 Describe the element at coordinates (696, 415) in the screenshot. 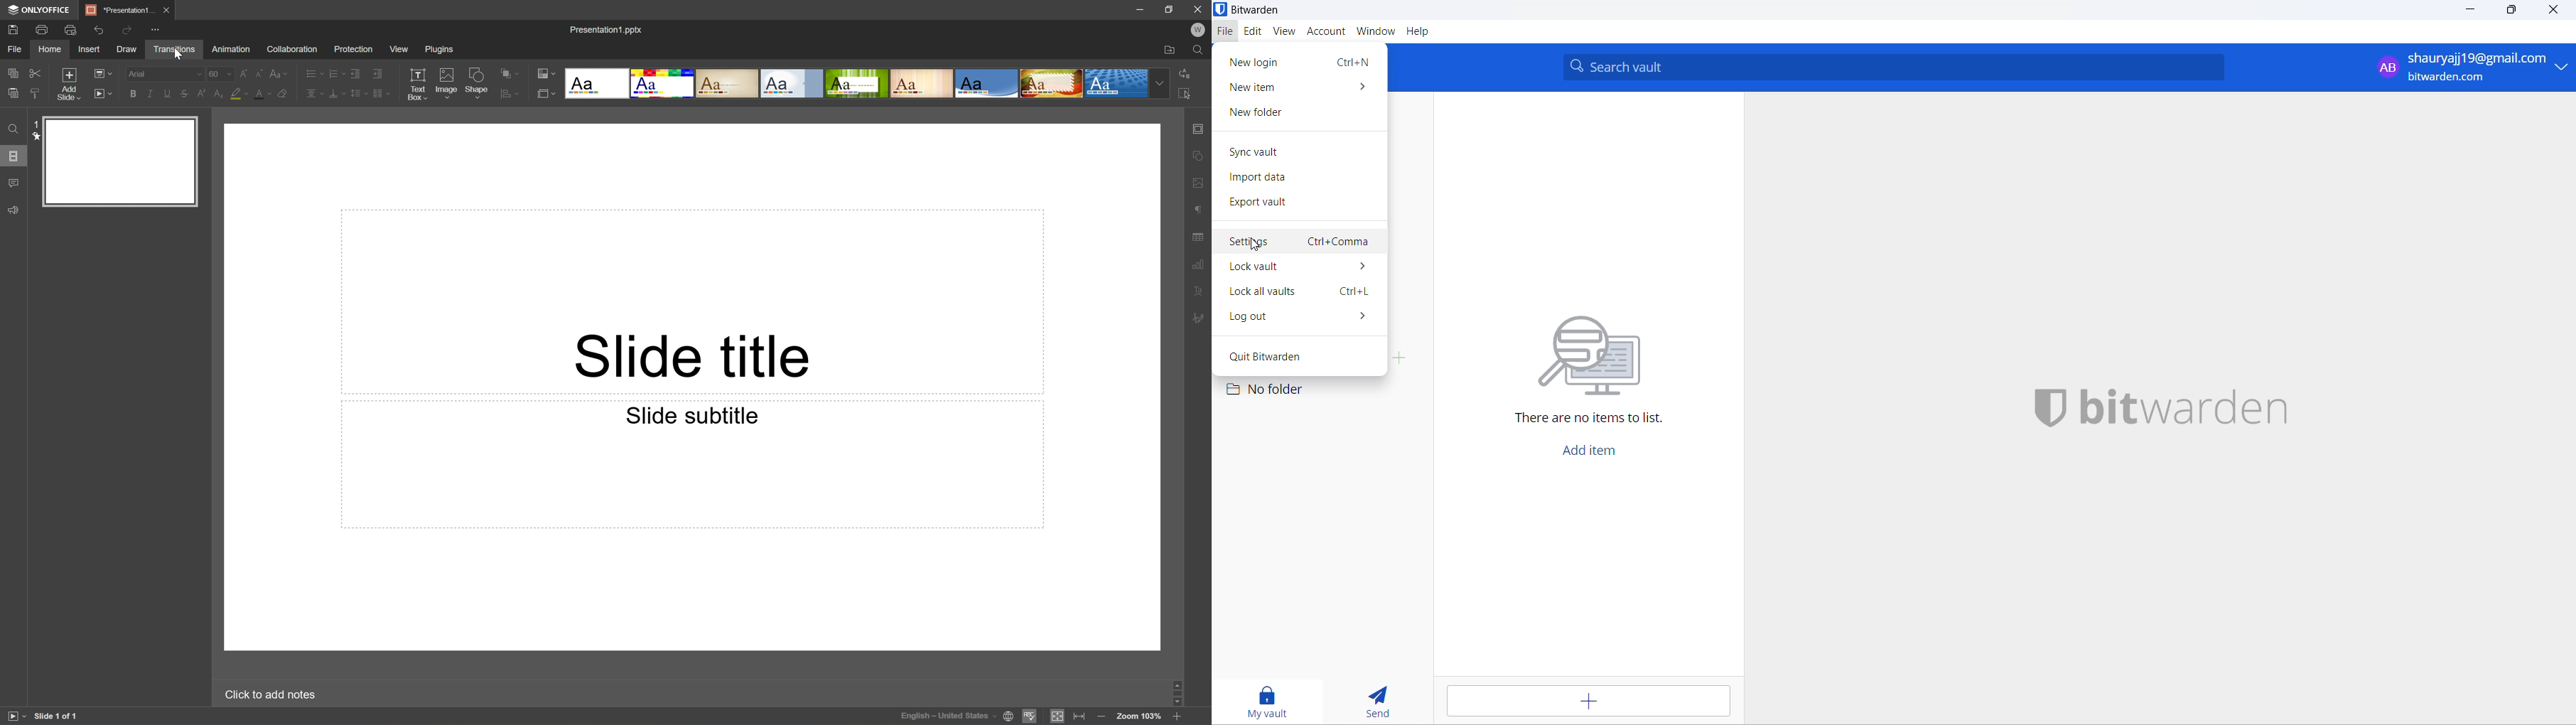

I see `Slide subtitle` at that location.